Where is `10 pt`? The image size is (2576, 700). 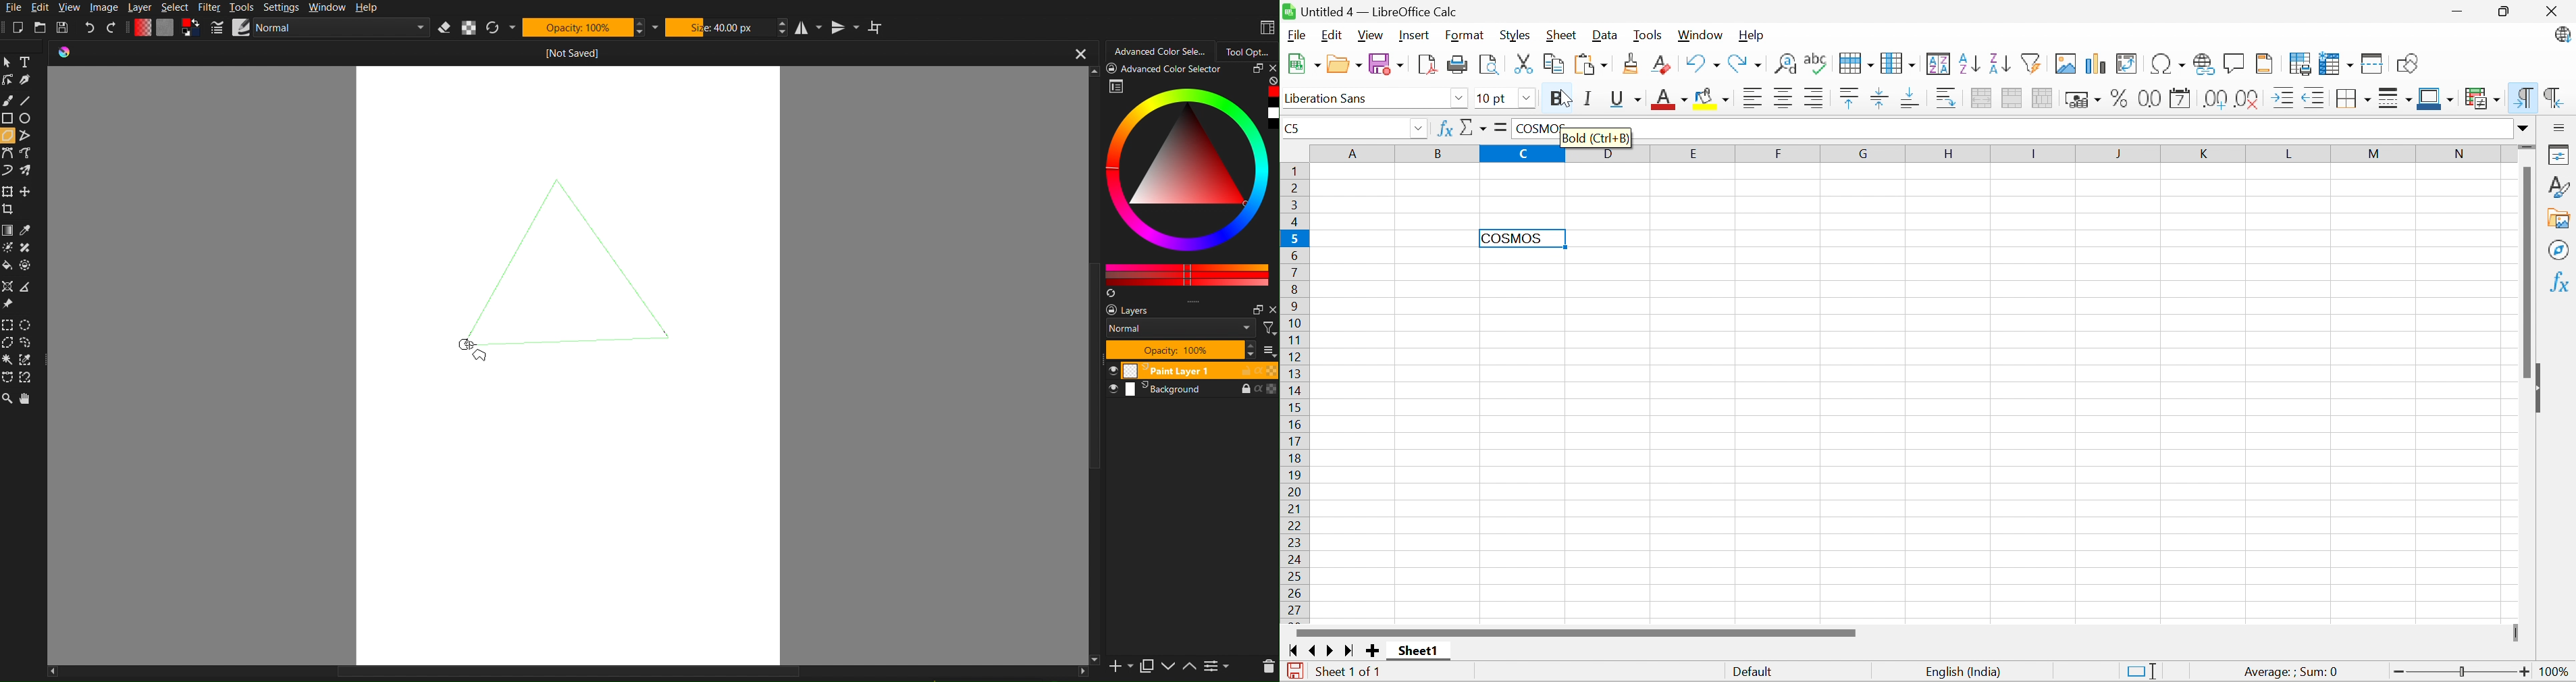
10 pt is located at coordinates (1495, 99).